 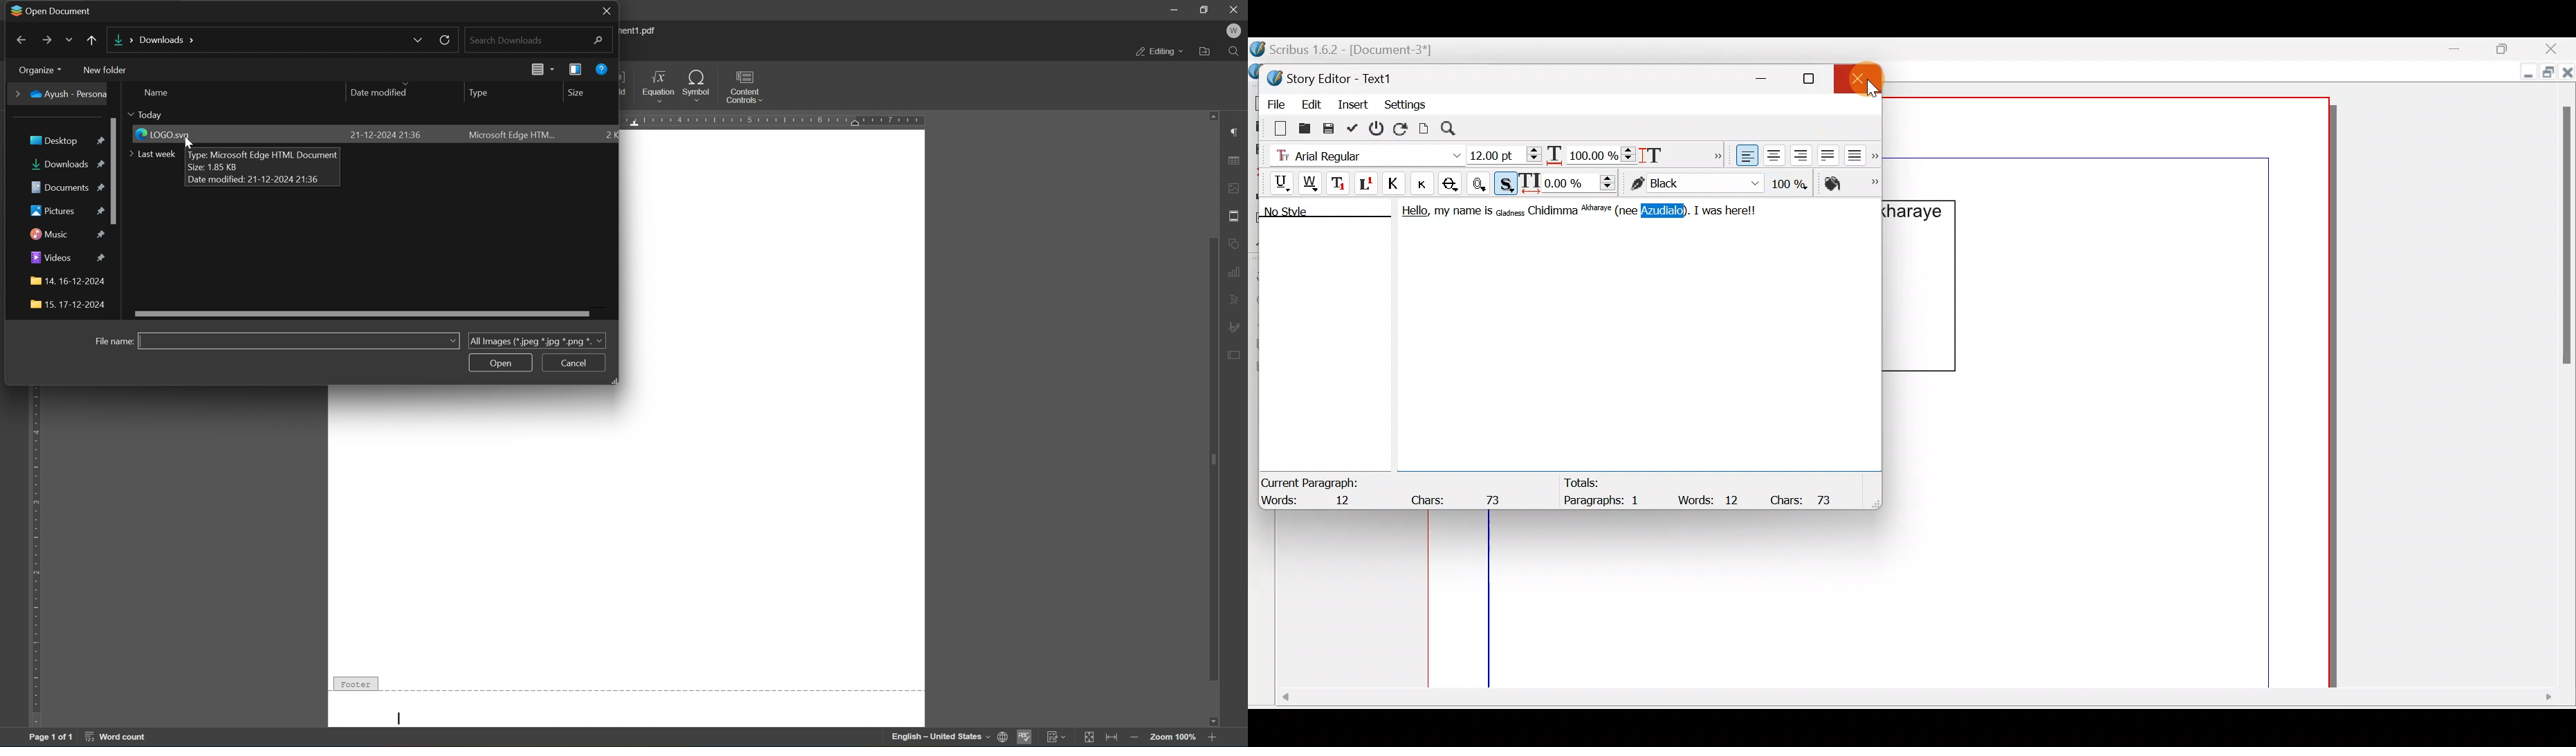 What do you see at coordinates (1456, 129) in the screenshot?
I see `Search/replace` at bounding box center [1456, 129].